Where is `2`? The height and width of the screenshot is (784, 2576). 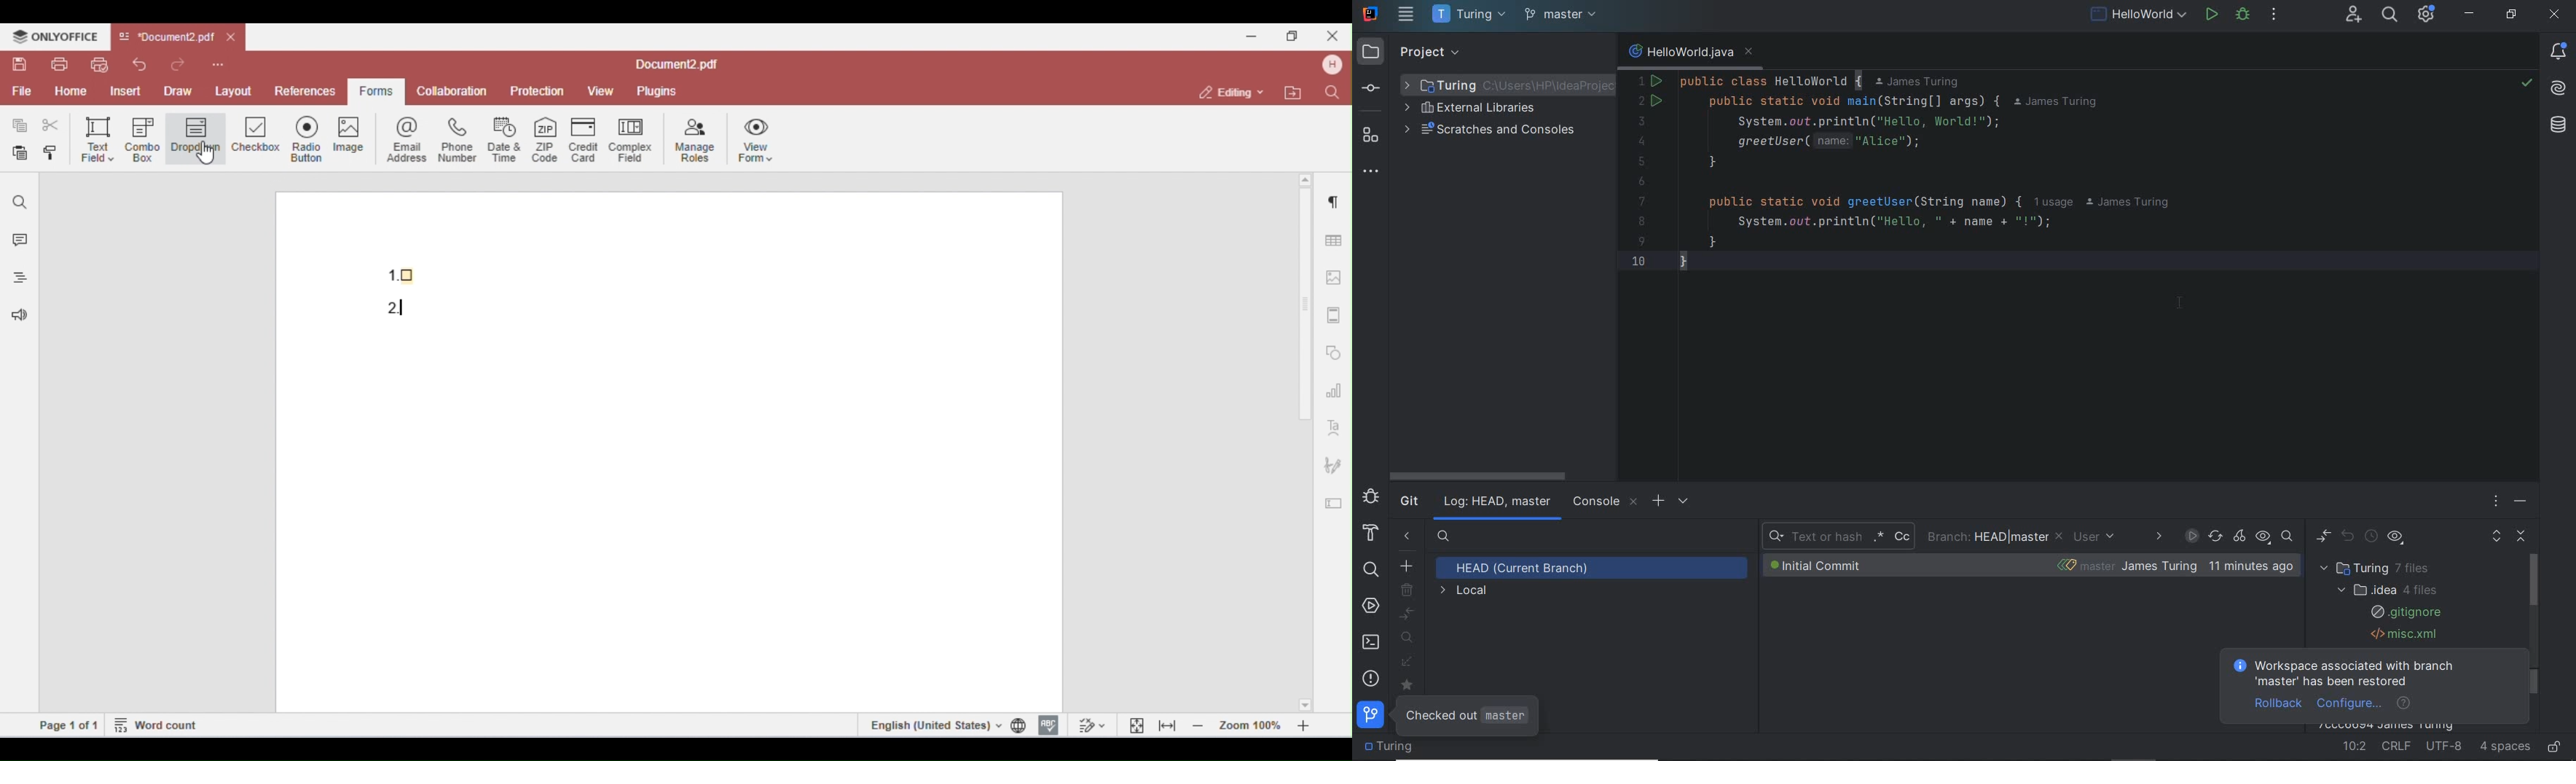 2 is located at coordinates (1642, 102).